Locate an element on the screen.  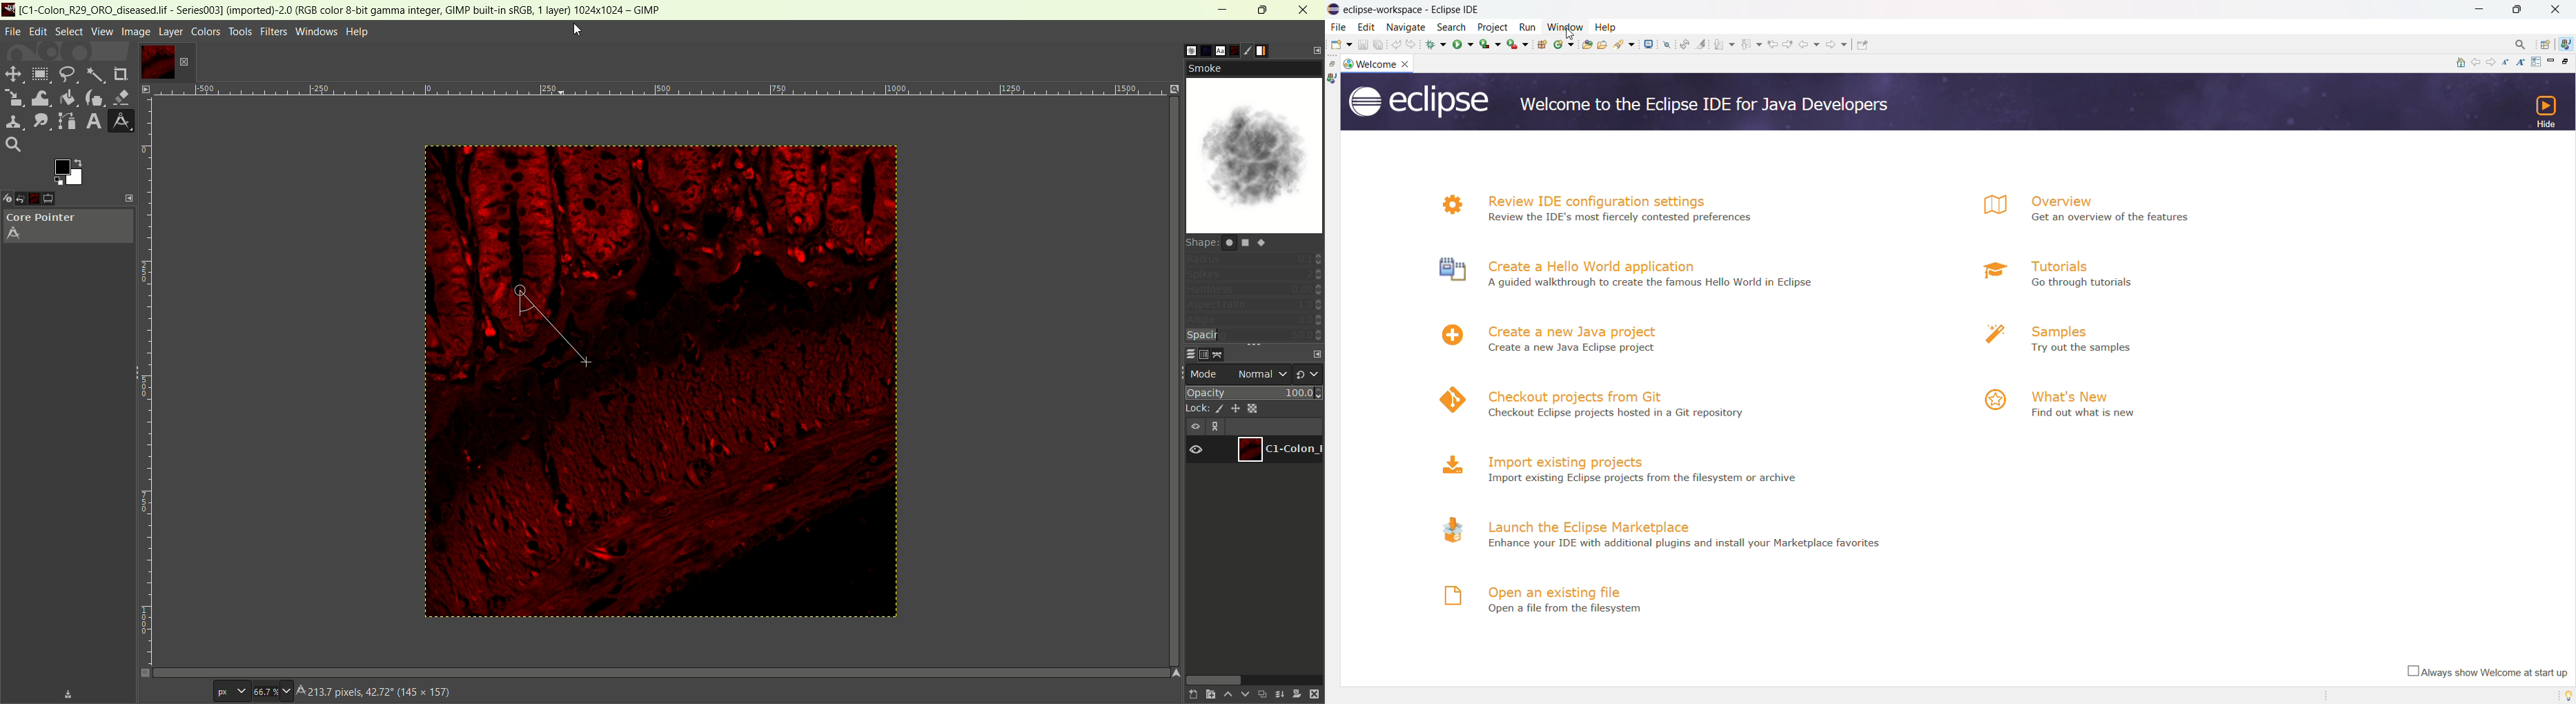
delete layer is located at coordinates (1315, 695).